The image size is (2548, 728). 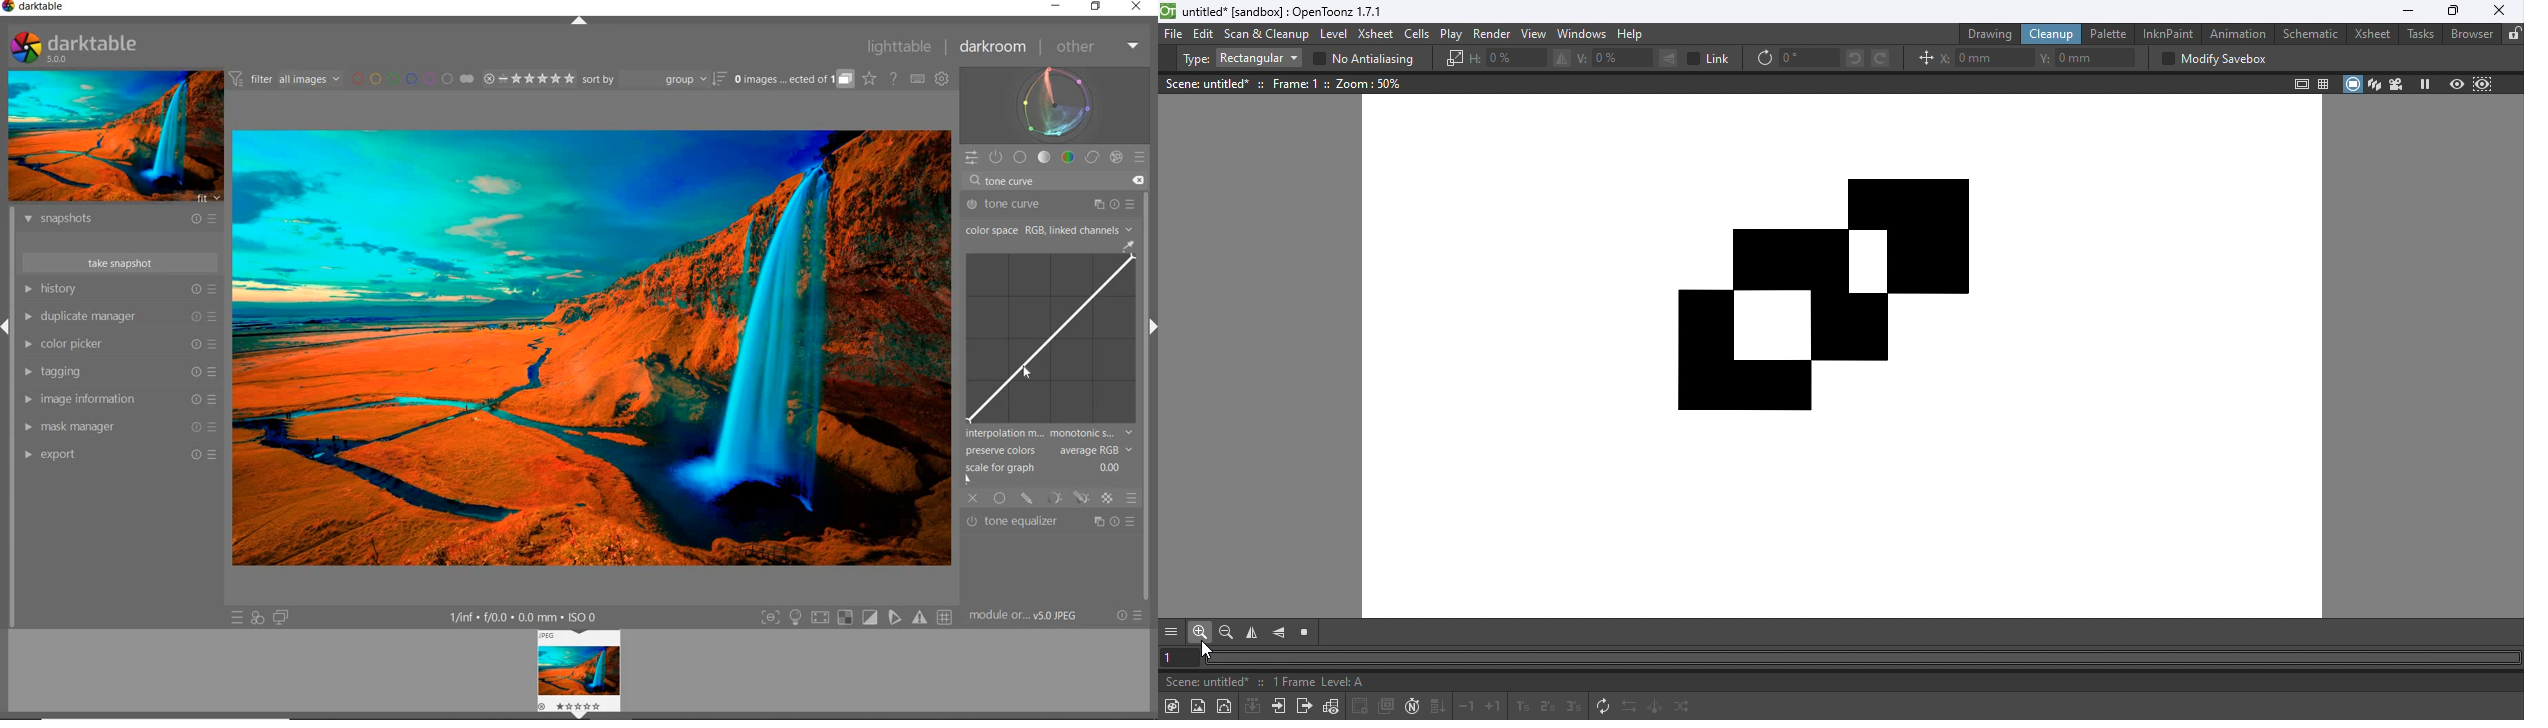 What do you see at coordinates (257, 619) in the screenshot?
I see `QUICK ACCESS FOR APPLYING ANY OF YOUR STYLES` at bounding box center [257, 619].